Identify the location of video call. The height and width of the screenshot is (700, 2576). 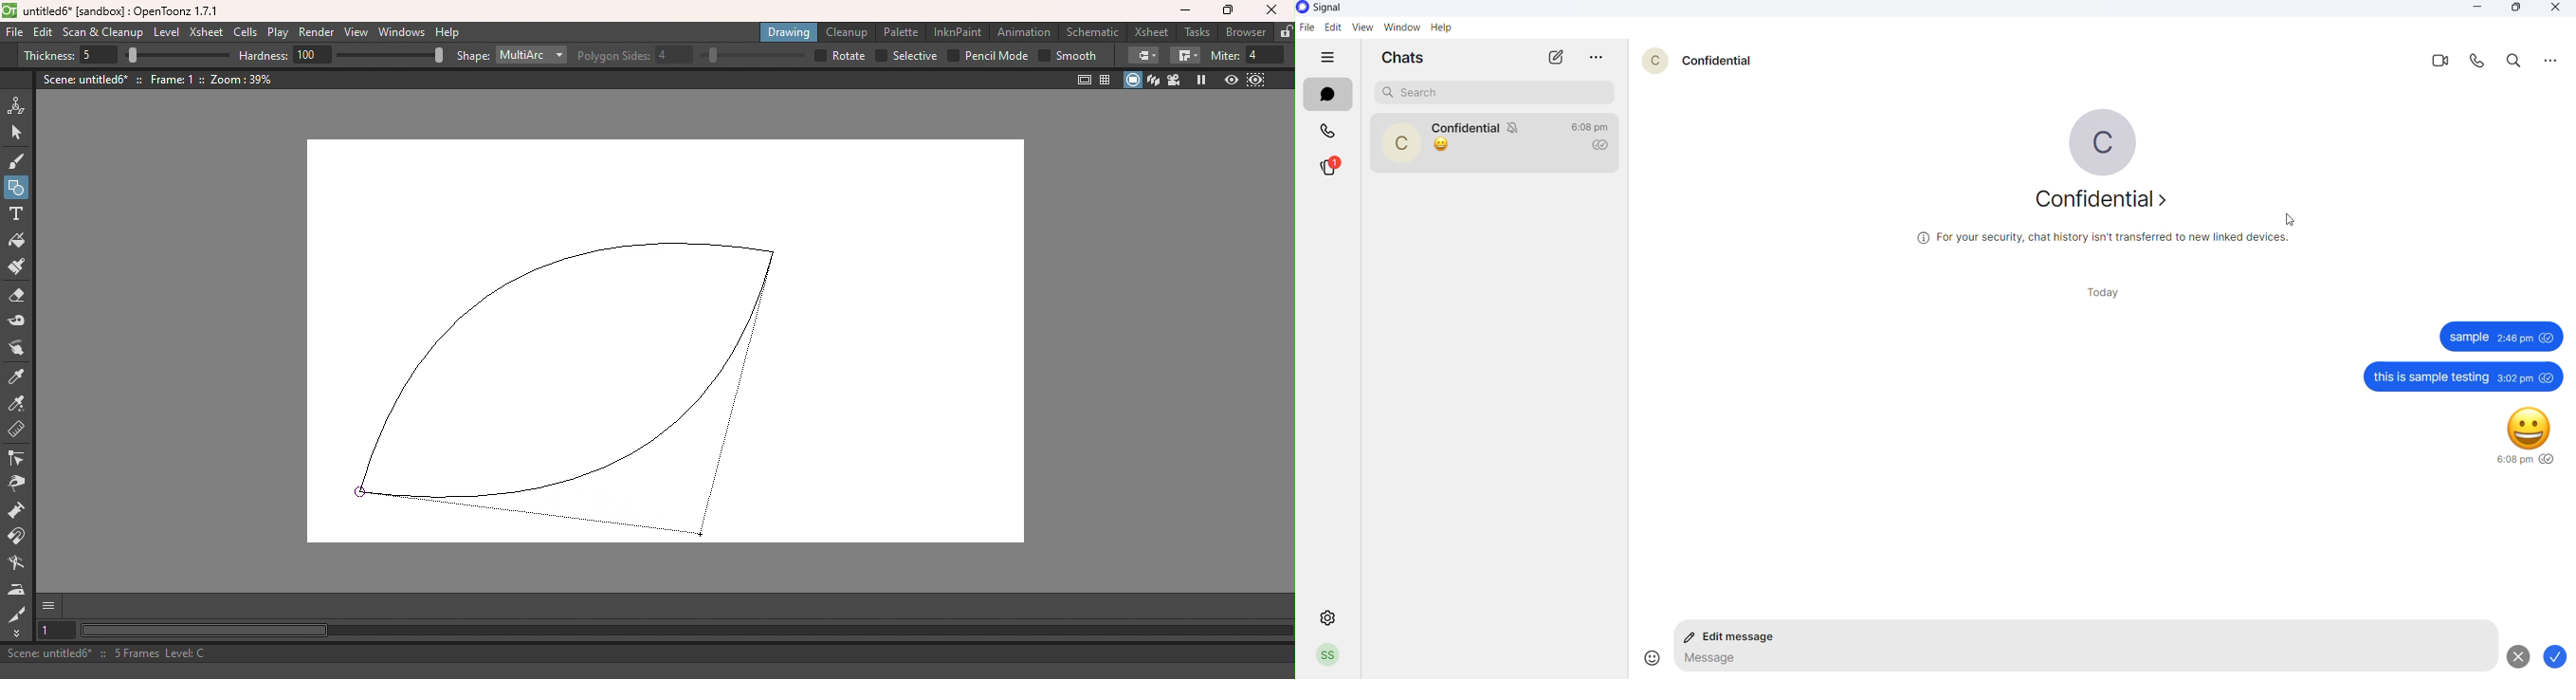
(2434, 61).